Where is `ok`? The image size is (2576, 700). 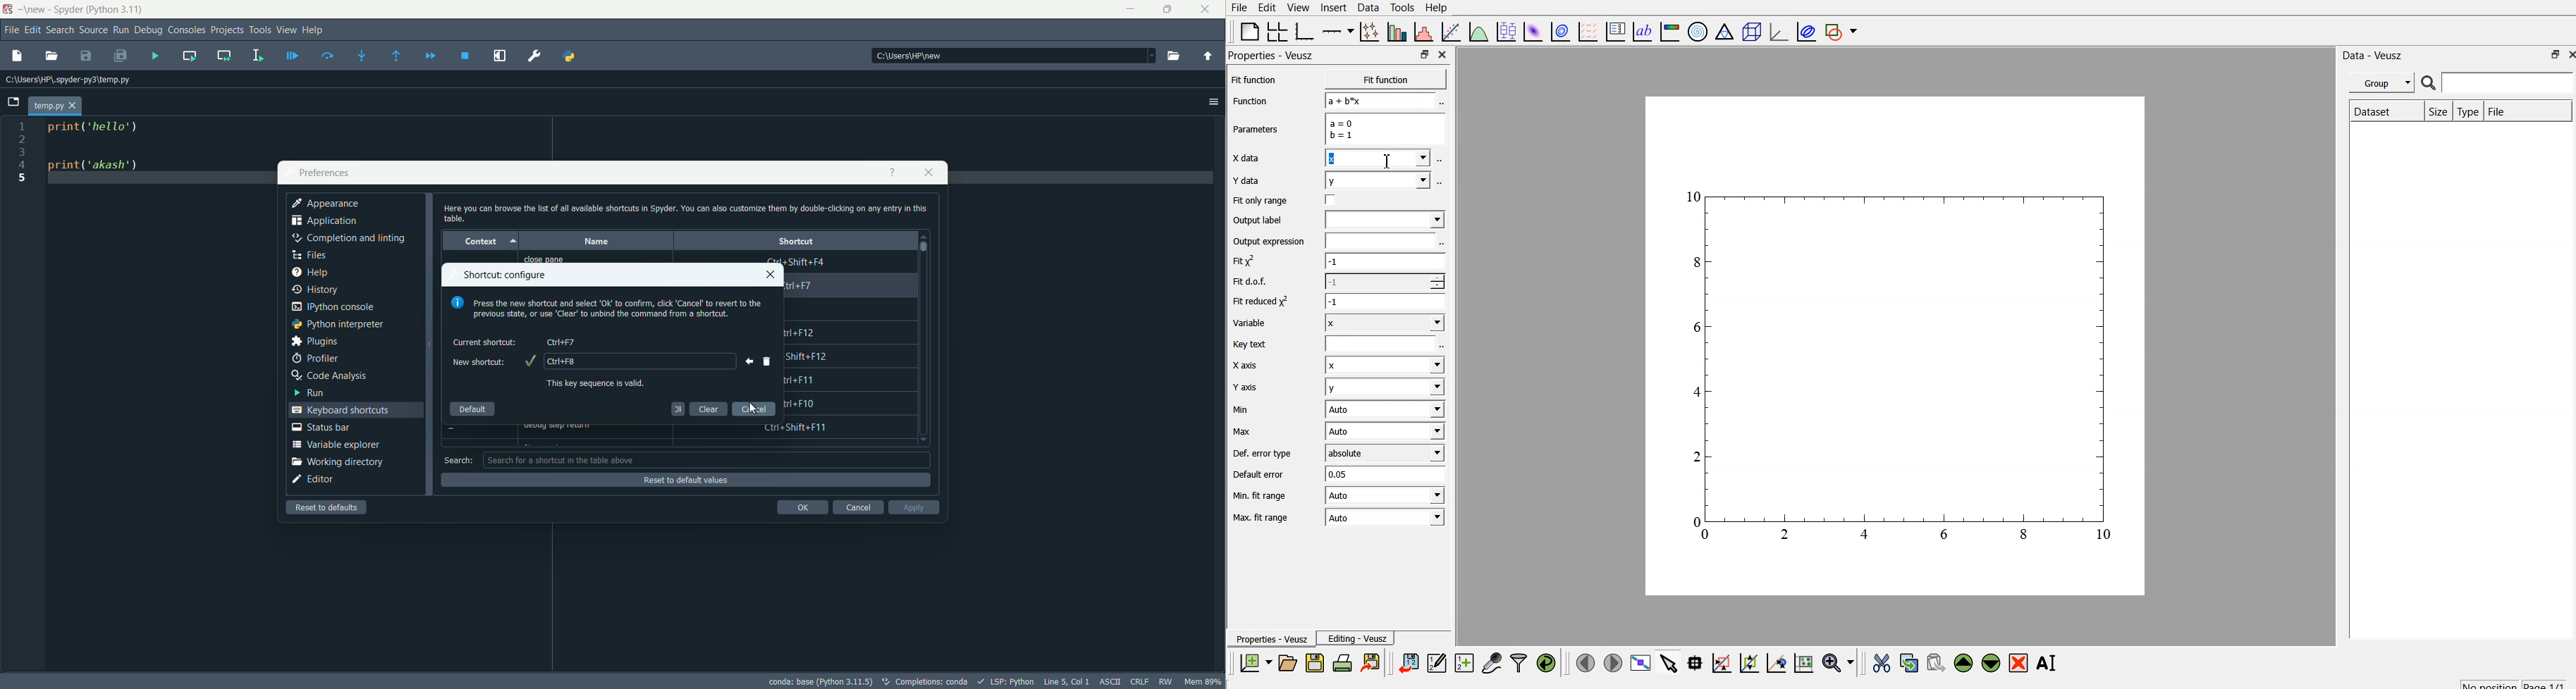
ok is located at coordinates (677, 408).